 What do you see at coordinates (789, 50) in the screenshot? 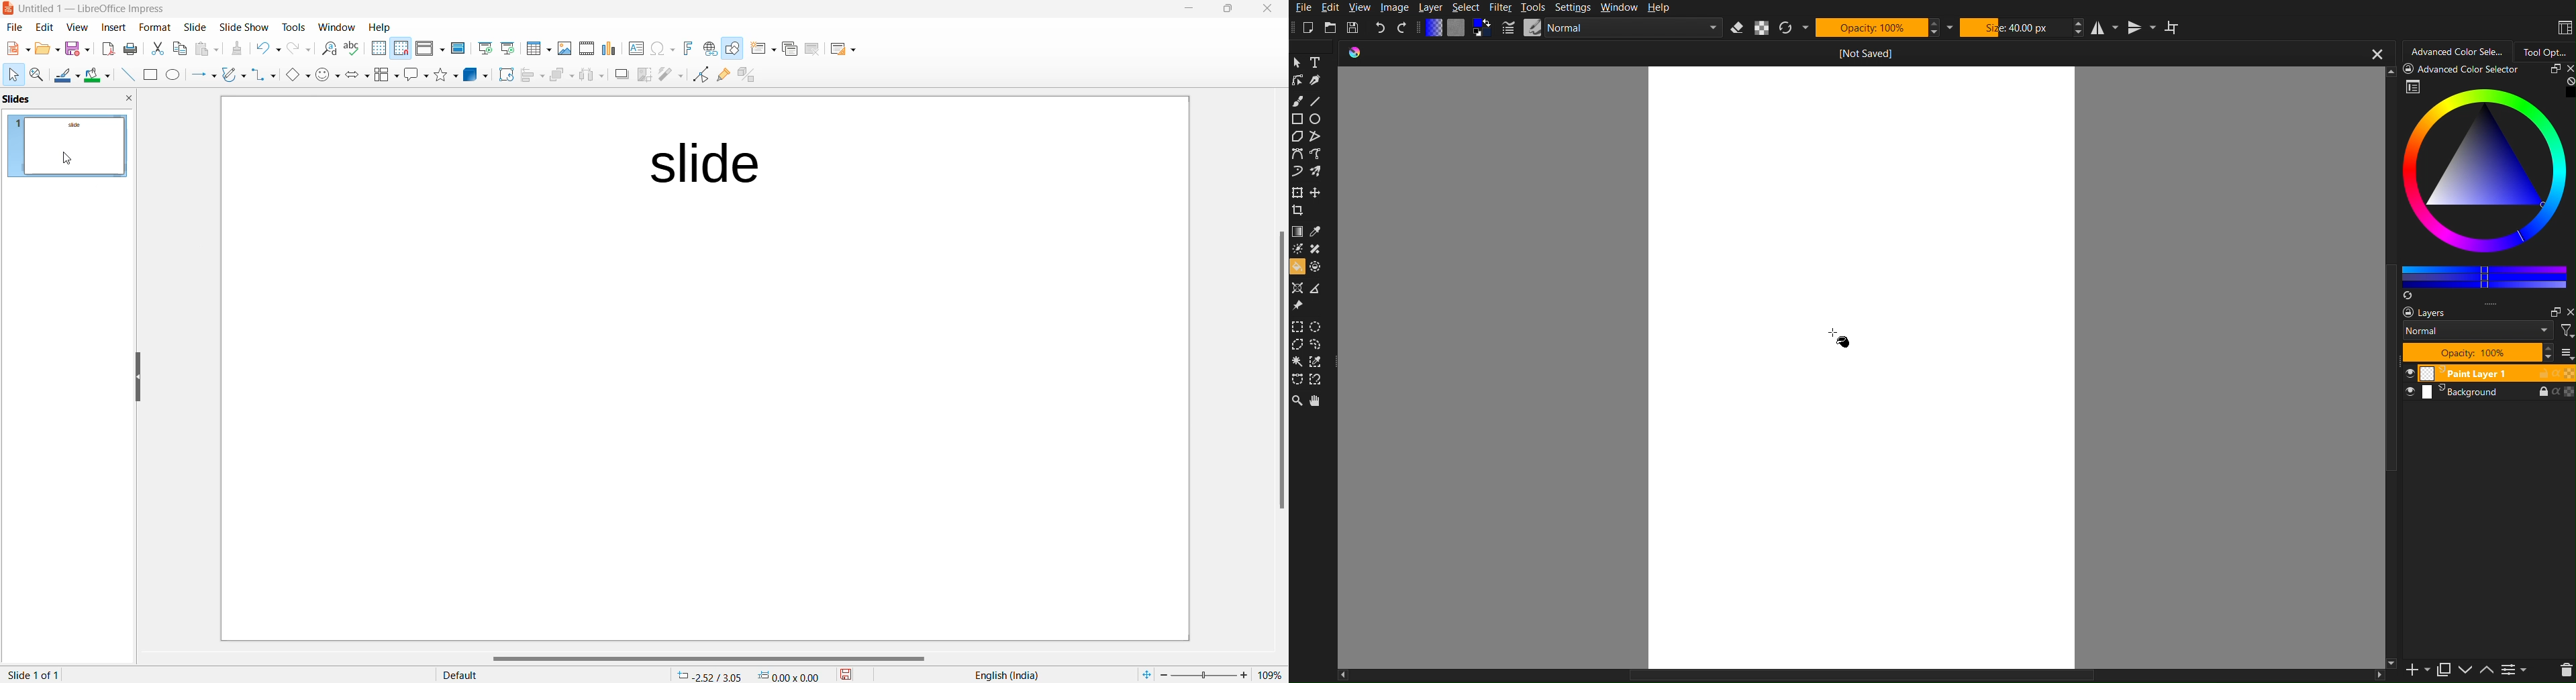
I see `duplicate slide` at bounding box center [789, 50].